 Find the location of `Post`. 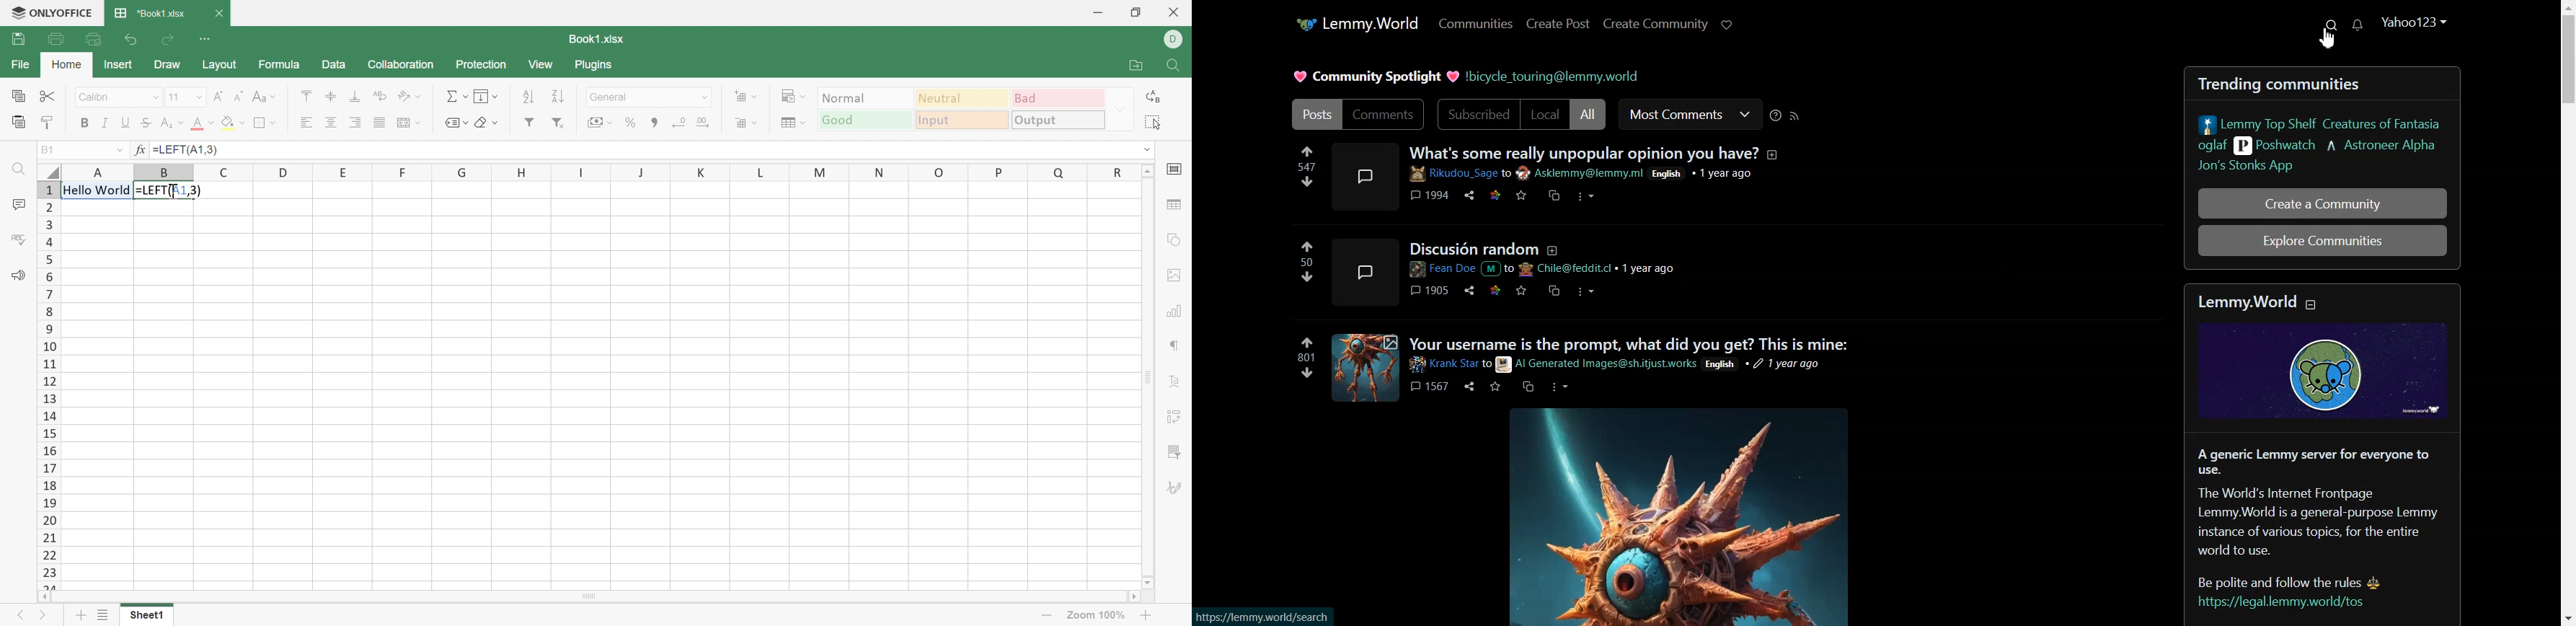

Post is located at coordinates (1314, 115).